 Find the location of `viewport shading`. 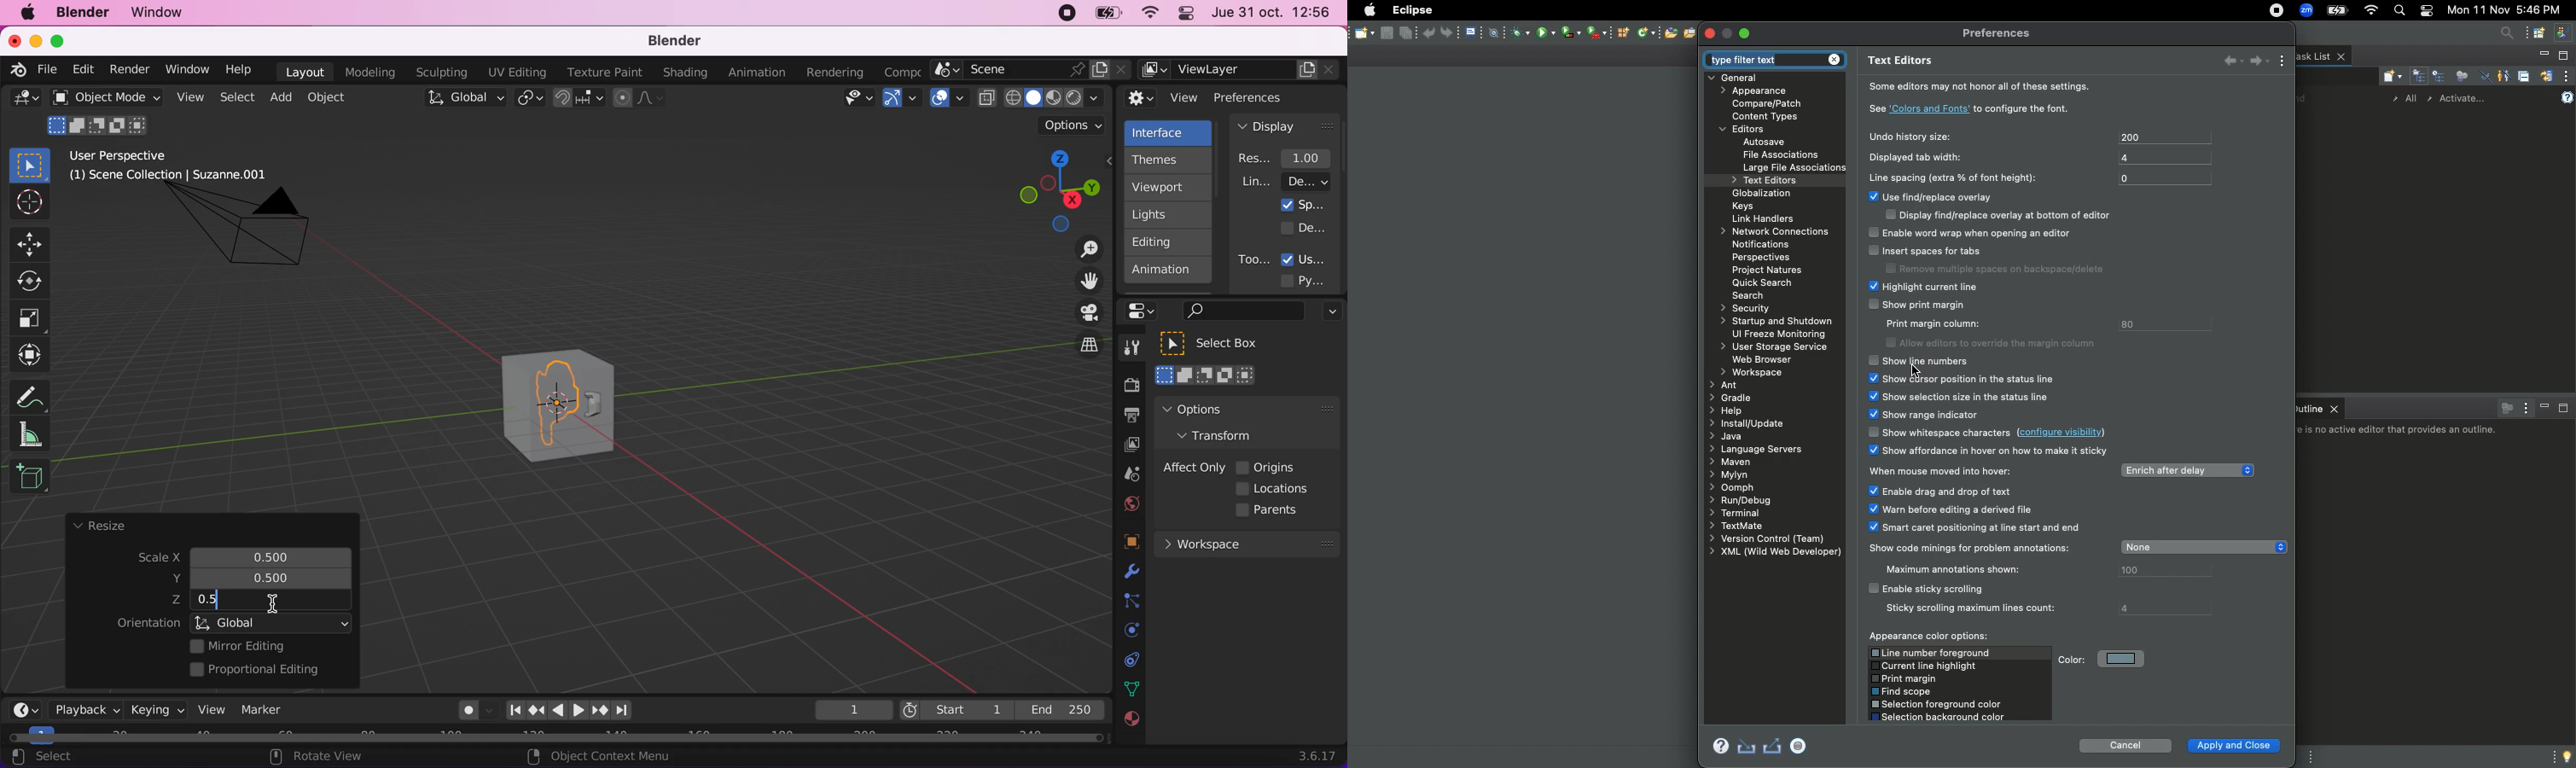

viewport shading is located at coordinates (1044, 97).